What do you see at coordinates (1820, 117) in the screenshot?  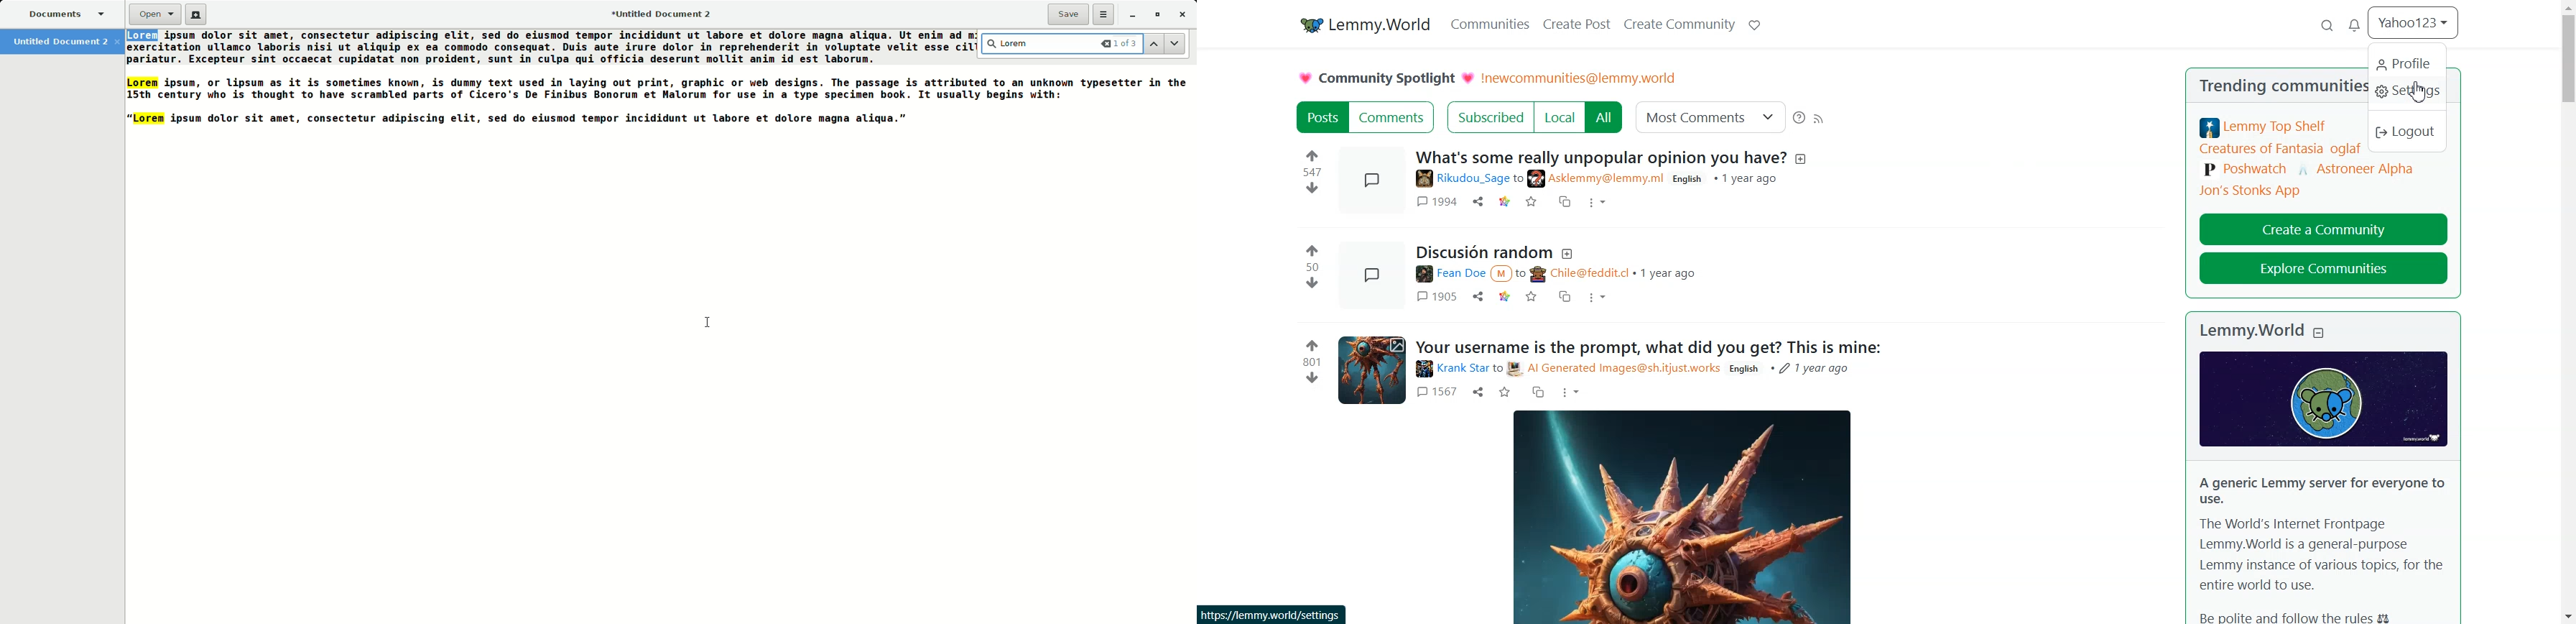 I see `RSS` at bounding box center [1820, 117].